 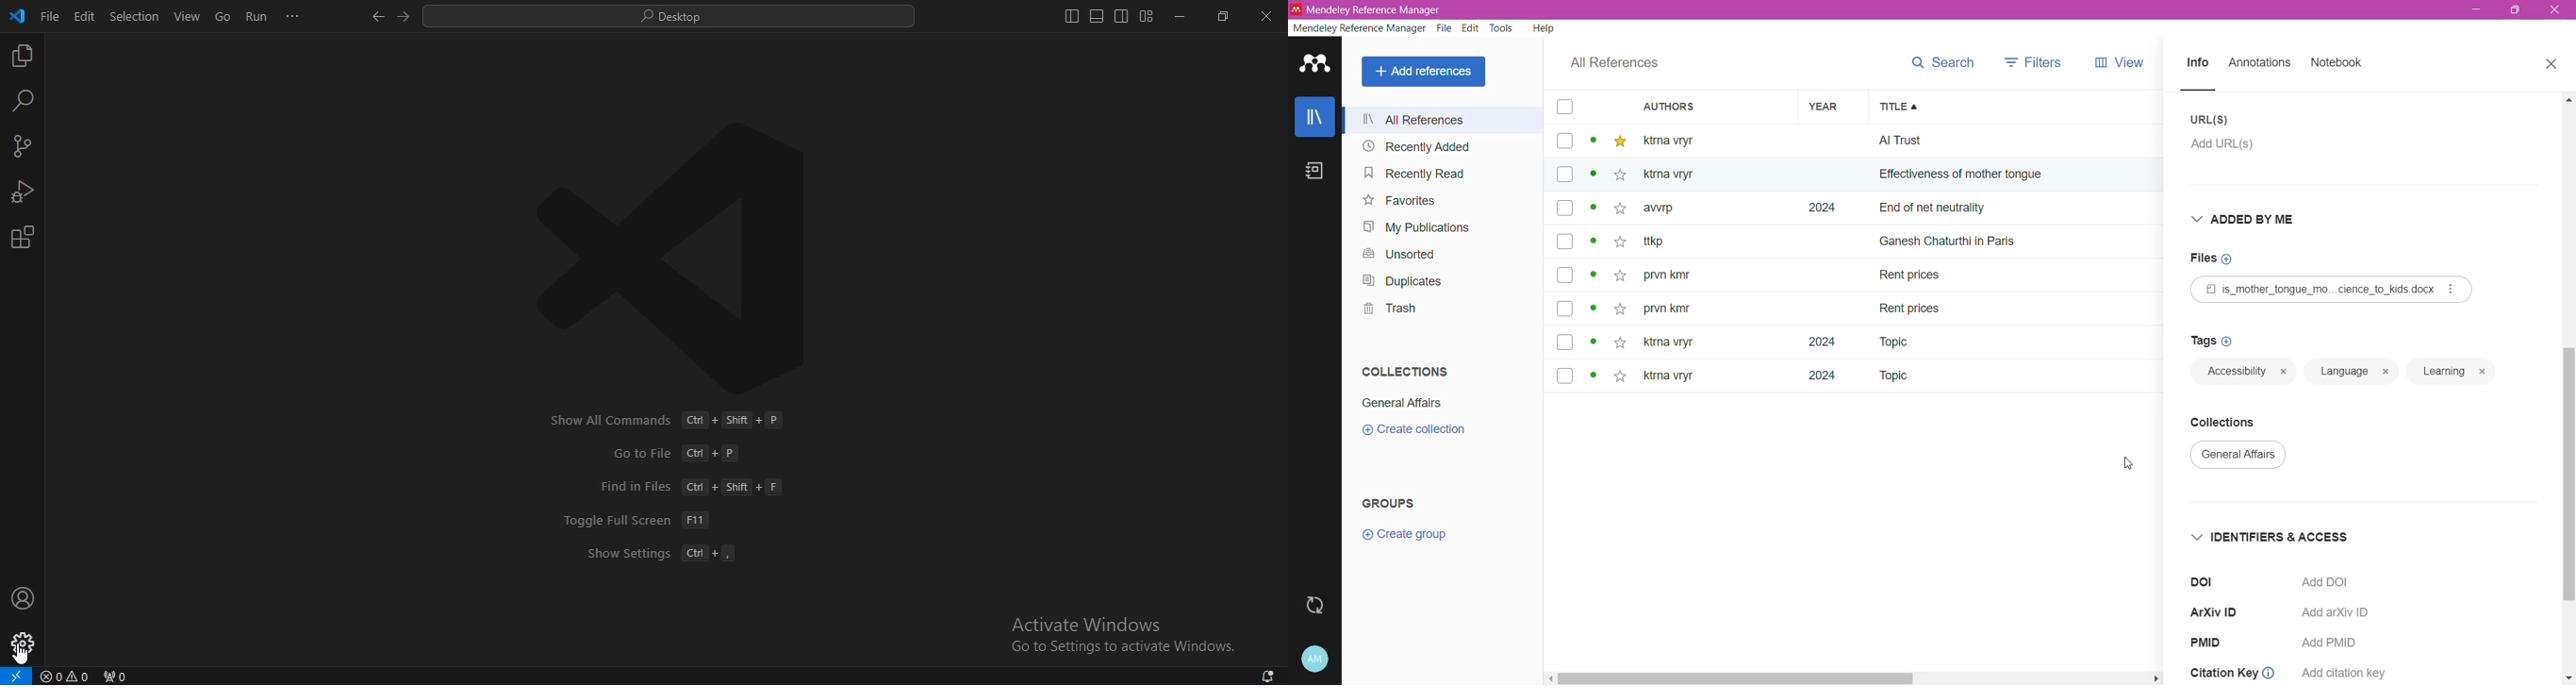 What do you see at coordinates (1676, 242) in the screenshot?
I see `~ ttkp` at bounding box center [1676, 242].